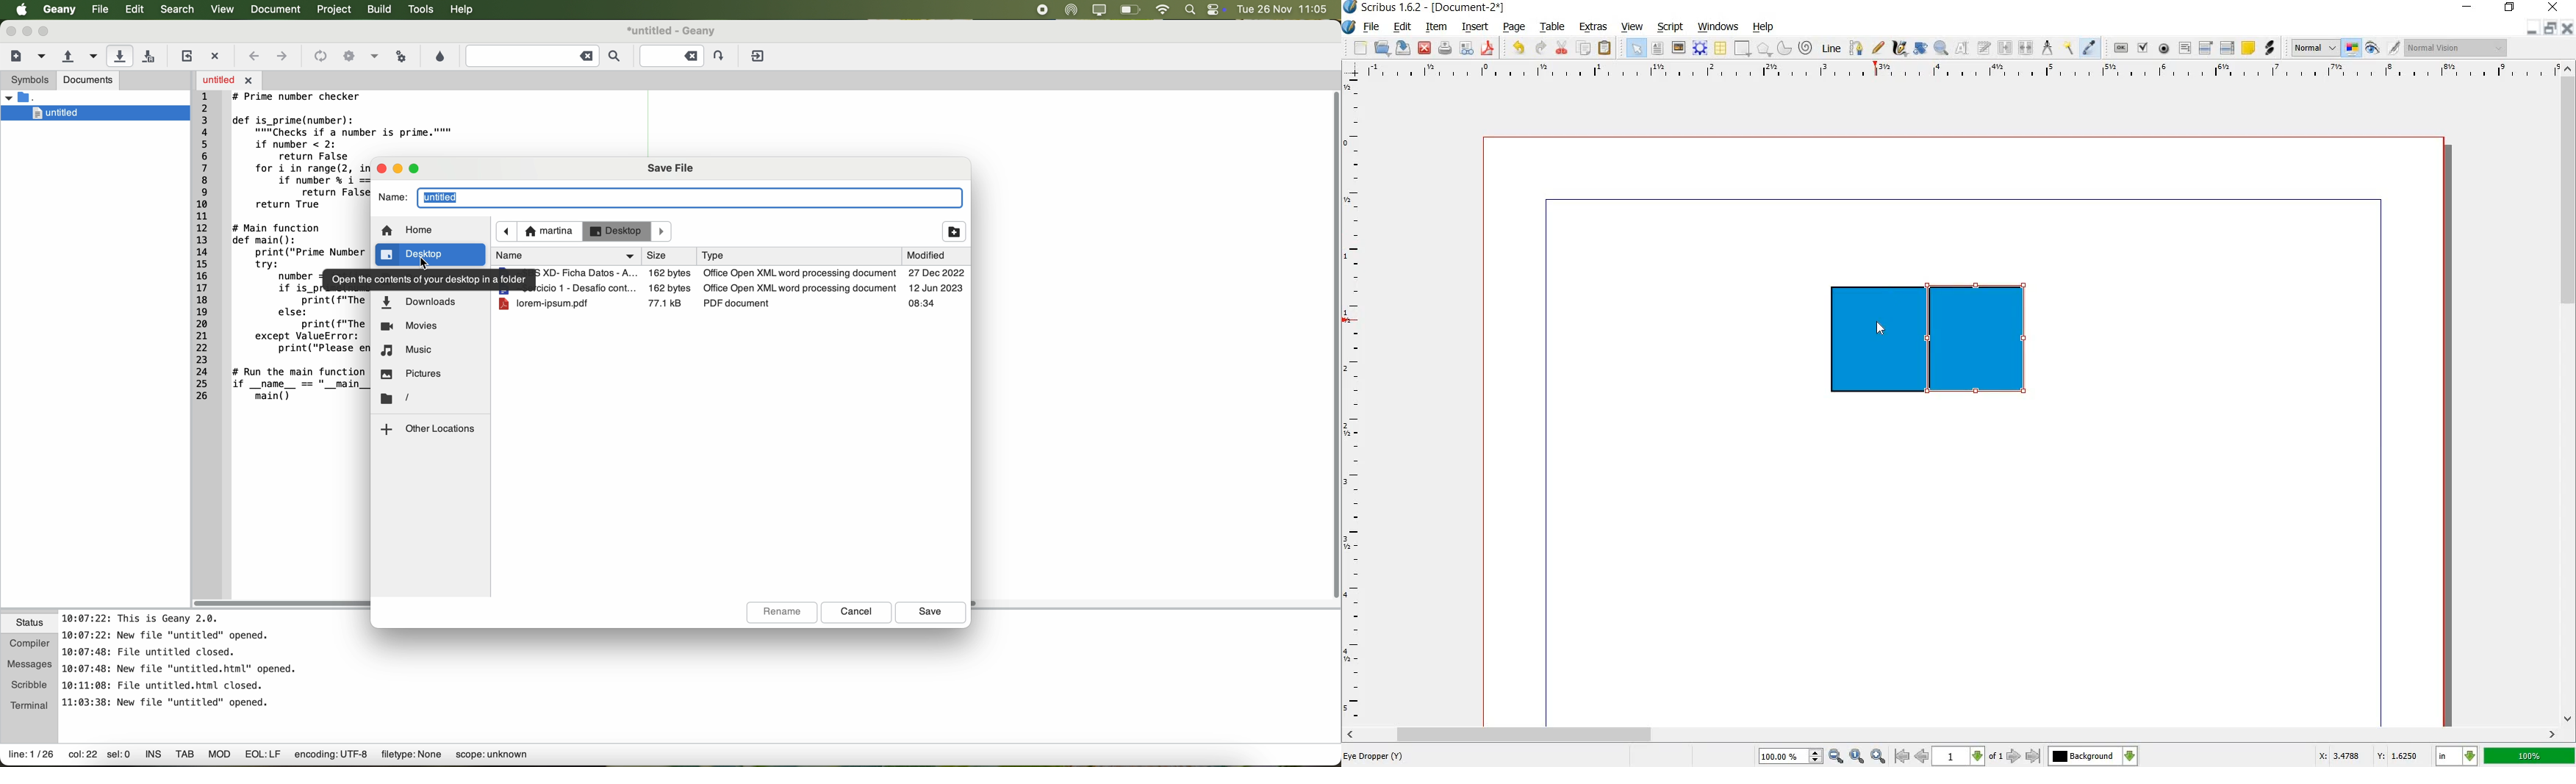 This screenshot has height=784, width=2576. What do you see at coordinates (2094, 755) in the screenshot?
I see `background` at bounding box center [2094, 755].